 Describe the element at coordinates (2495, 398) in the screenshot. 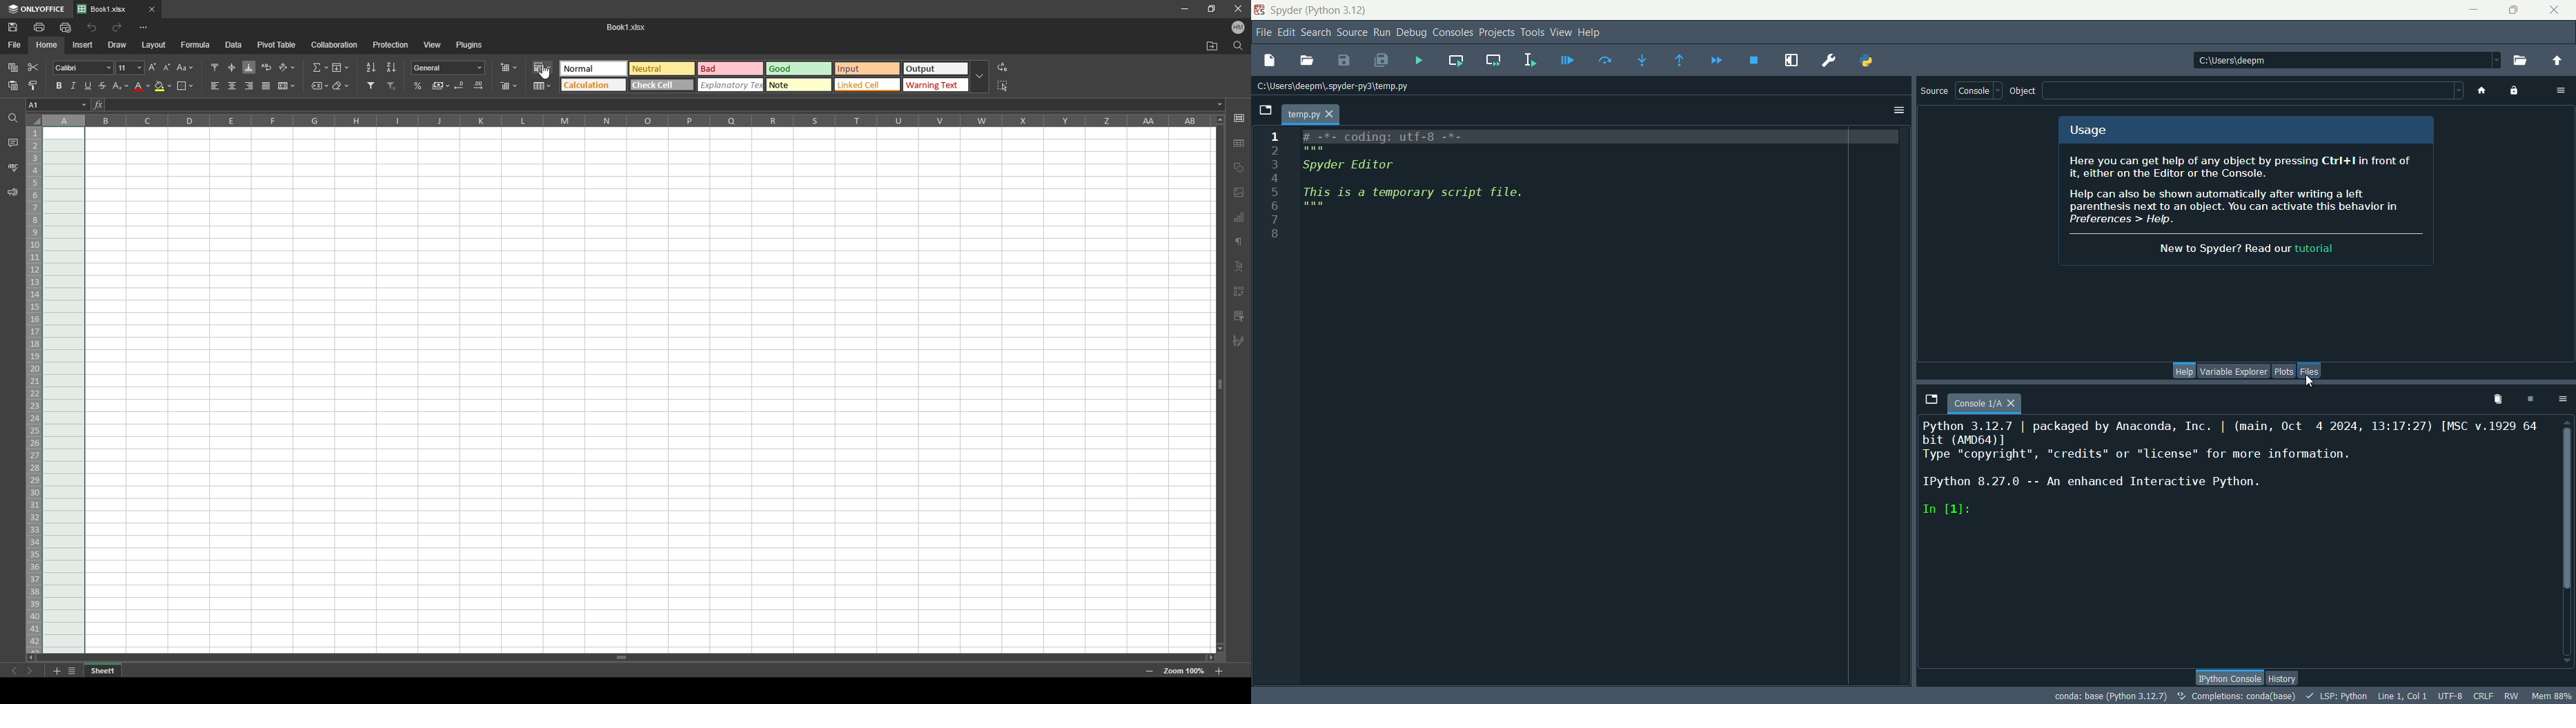

I see `remove` at that location.